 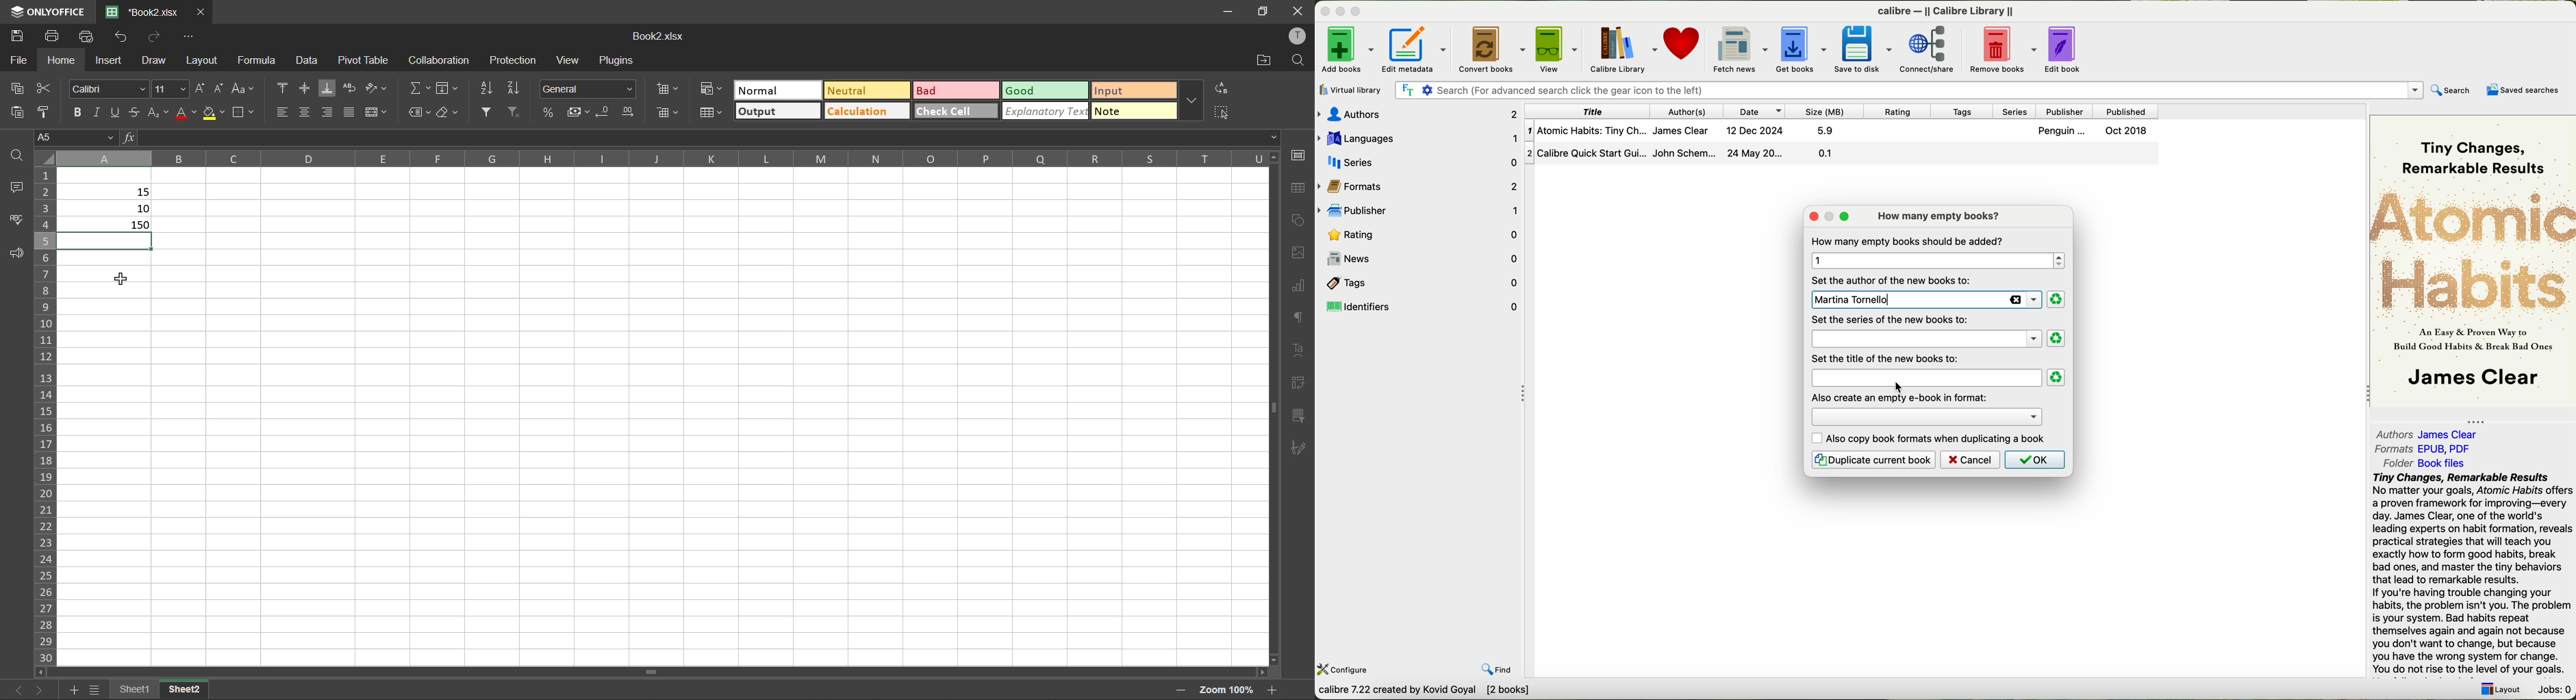 What do you see at coordinates (2553, 691) in the screenshot?
I see `Jobs: 0` at bounding box center [2553, 691].